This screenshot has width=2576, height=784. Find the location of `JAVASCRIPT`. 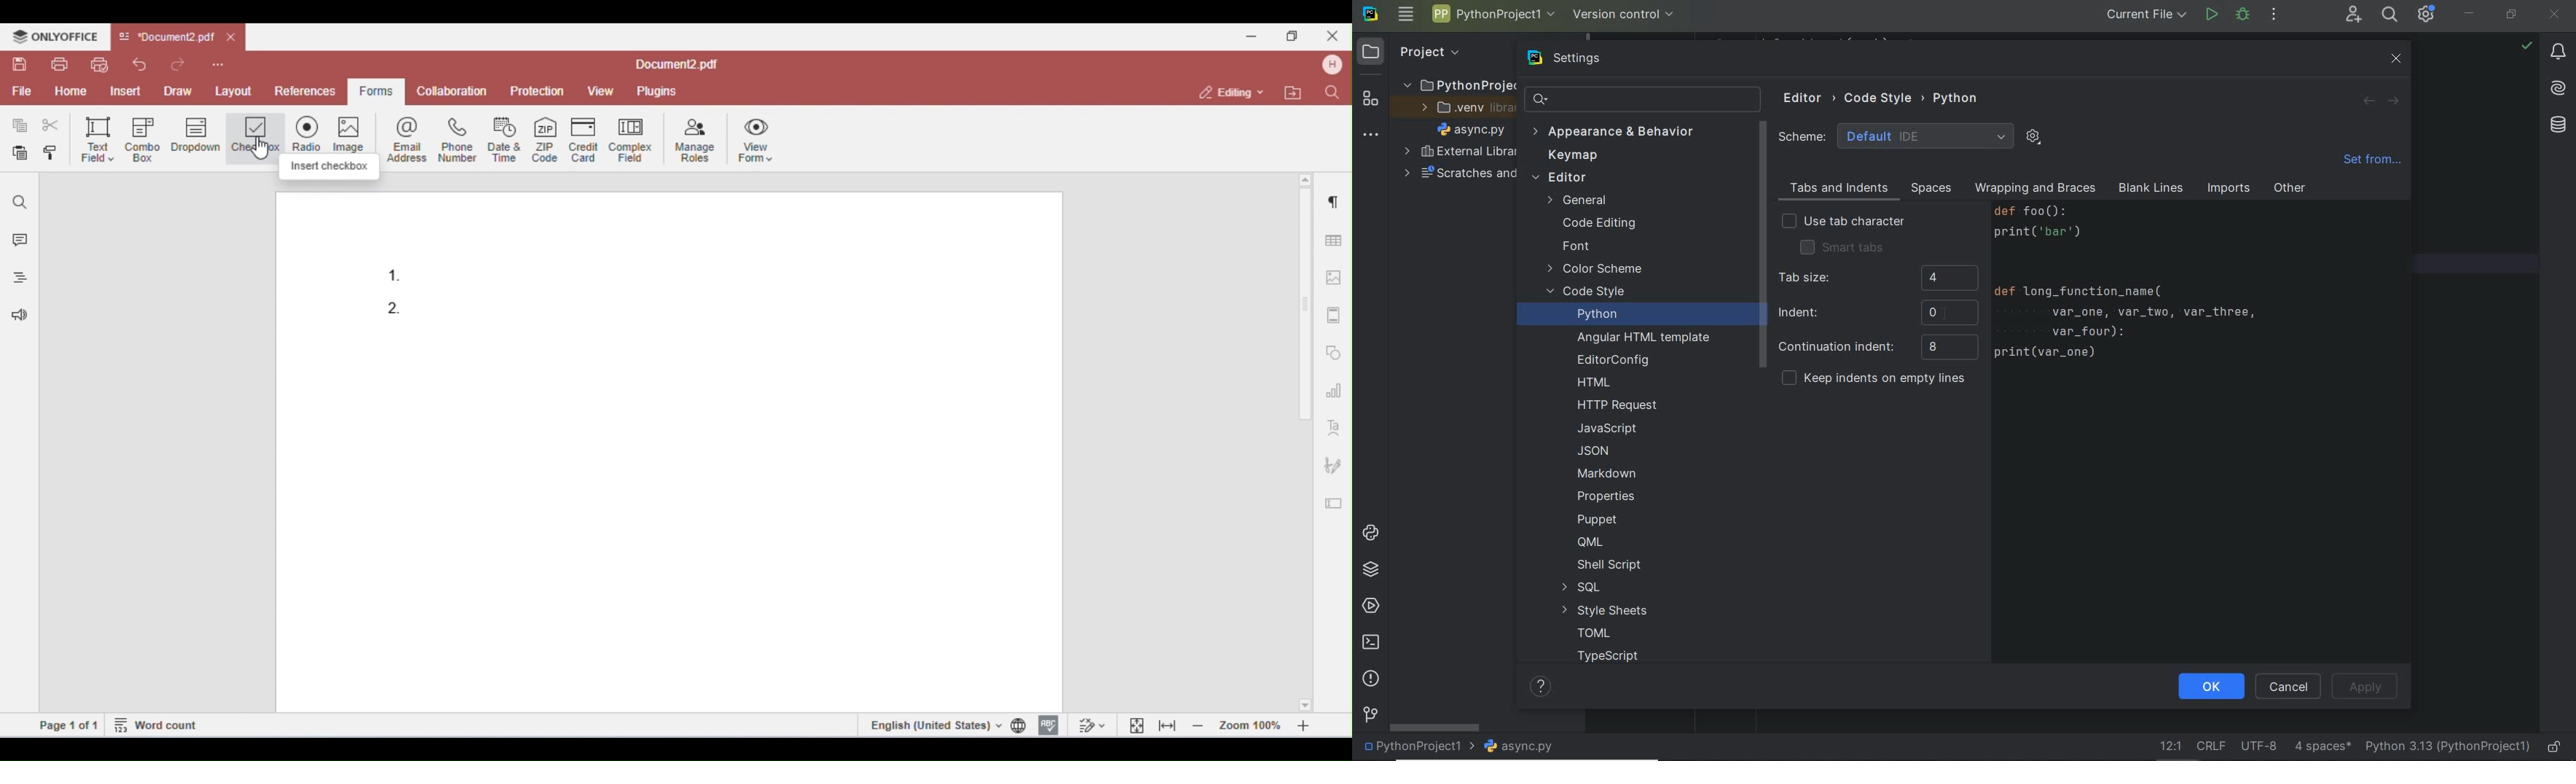

JAVASCRIPT is located at coordinates (1605, 429).